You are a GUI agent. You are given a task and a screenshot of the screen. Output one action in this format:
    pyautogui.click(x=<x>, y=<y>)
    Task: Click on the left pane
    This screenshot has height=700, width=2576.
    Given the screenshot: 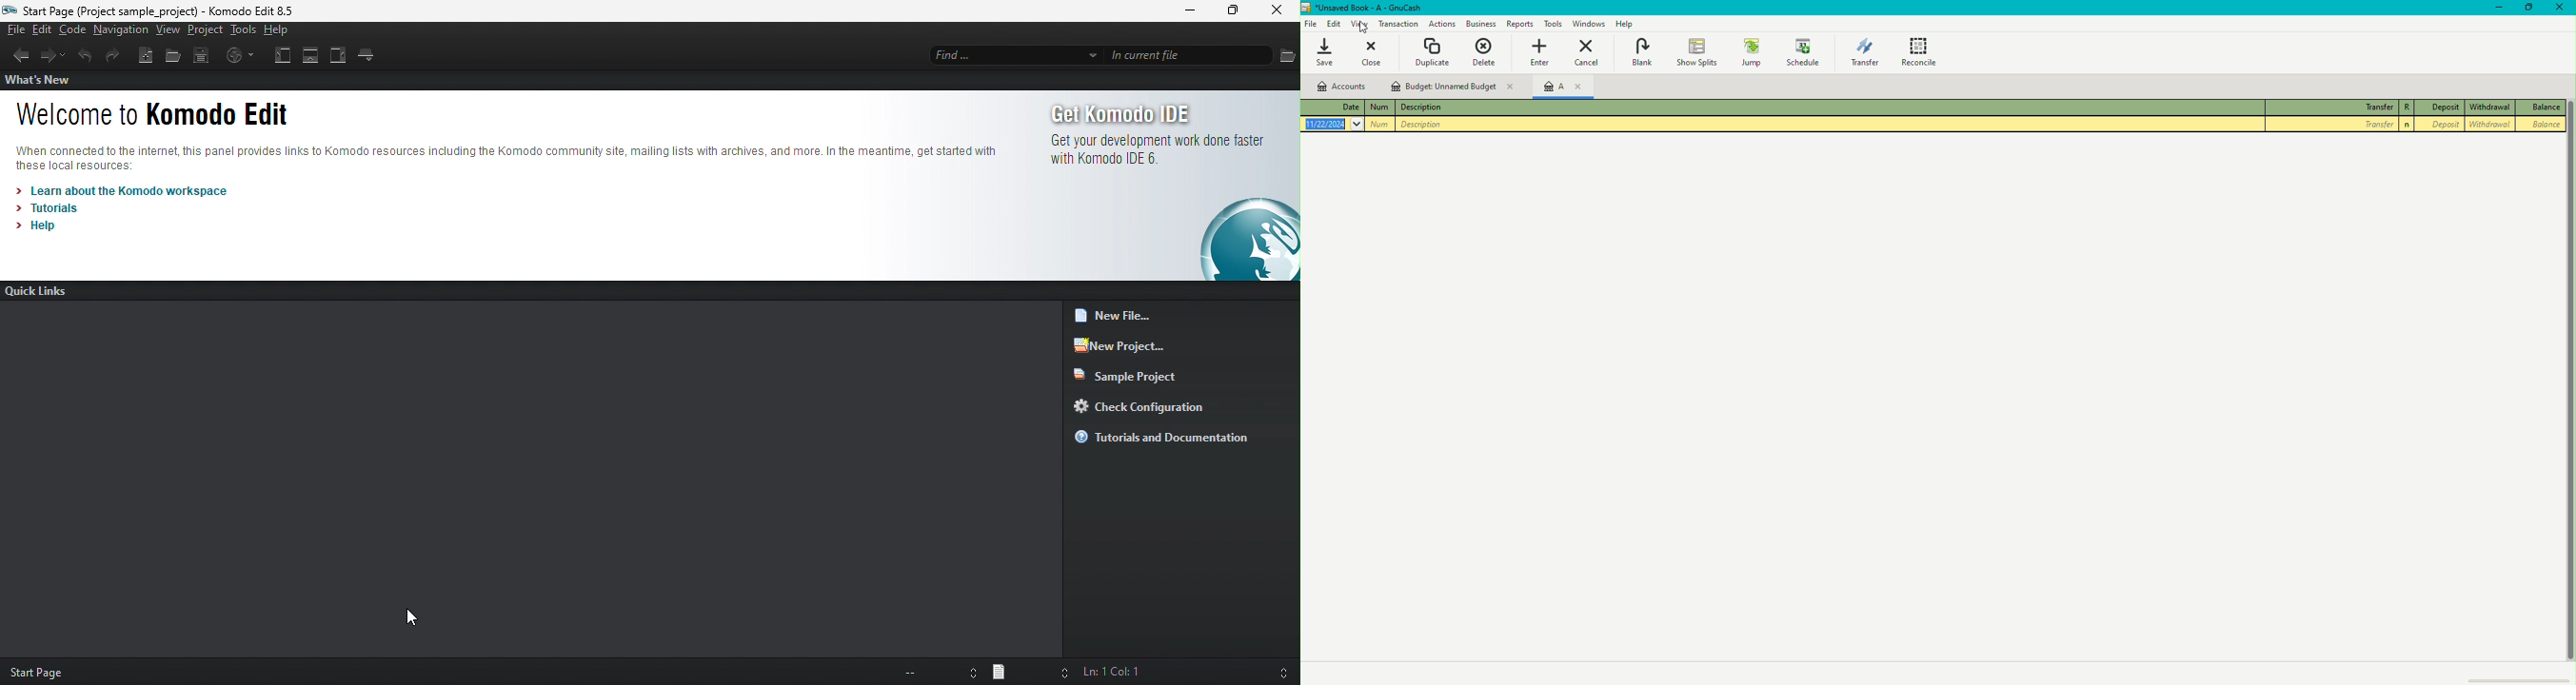 What is the action you would take?
    pyautogui.click(x=287, y=54)
    